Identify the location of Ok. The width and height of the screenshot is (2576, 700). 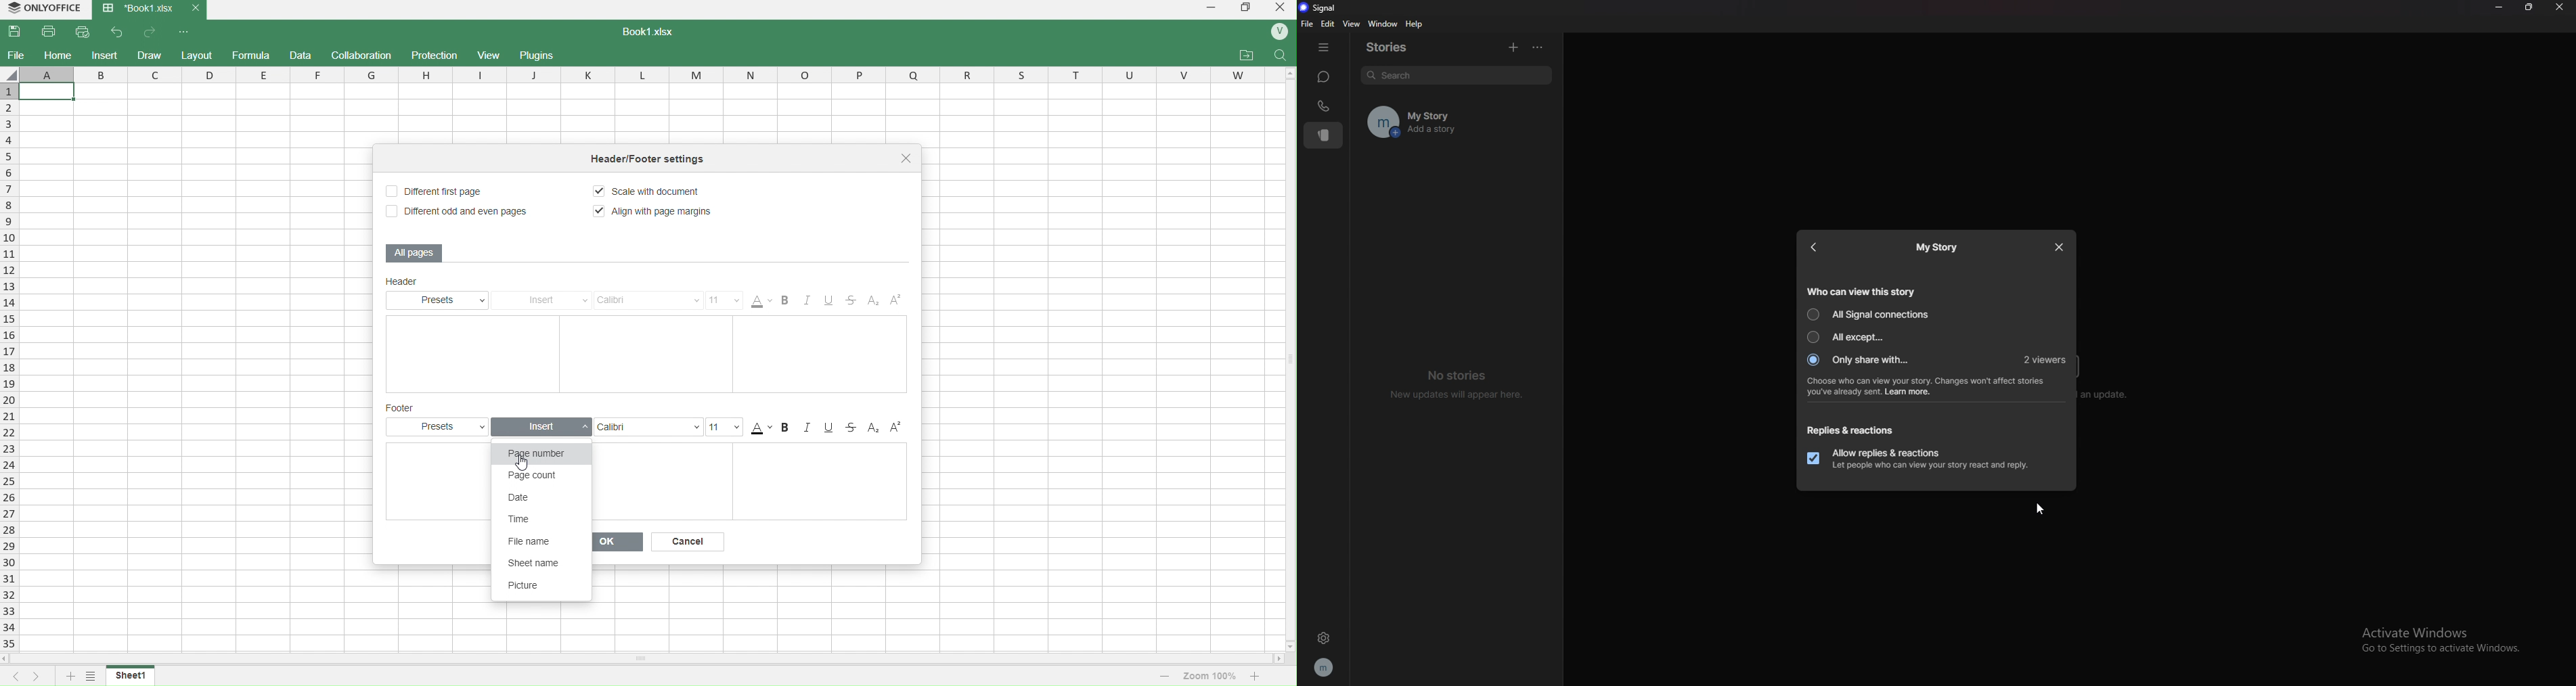
(621, 541).